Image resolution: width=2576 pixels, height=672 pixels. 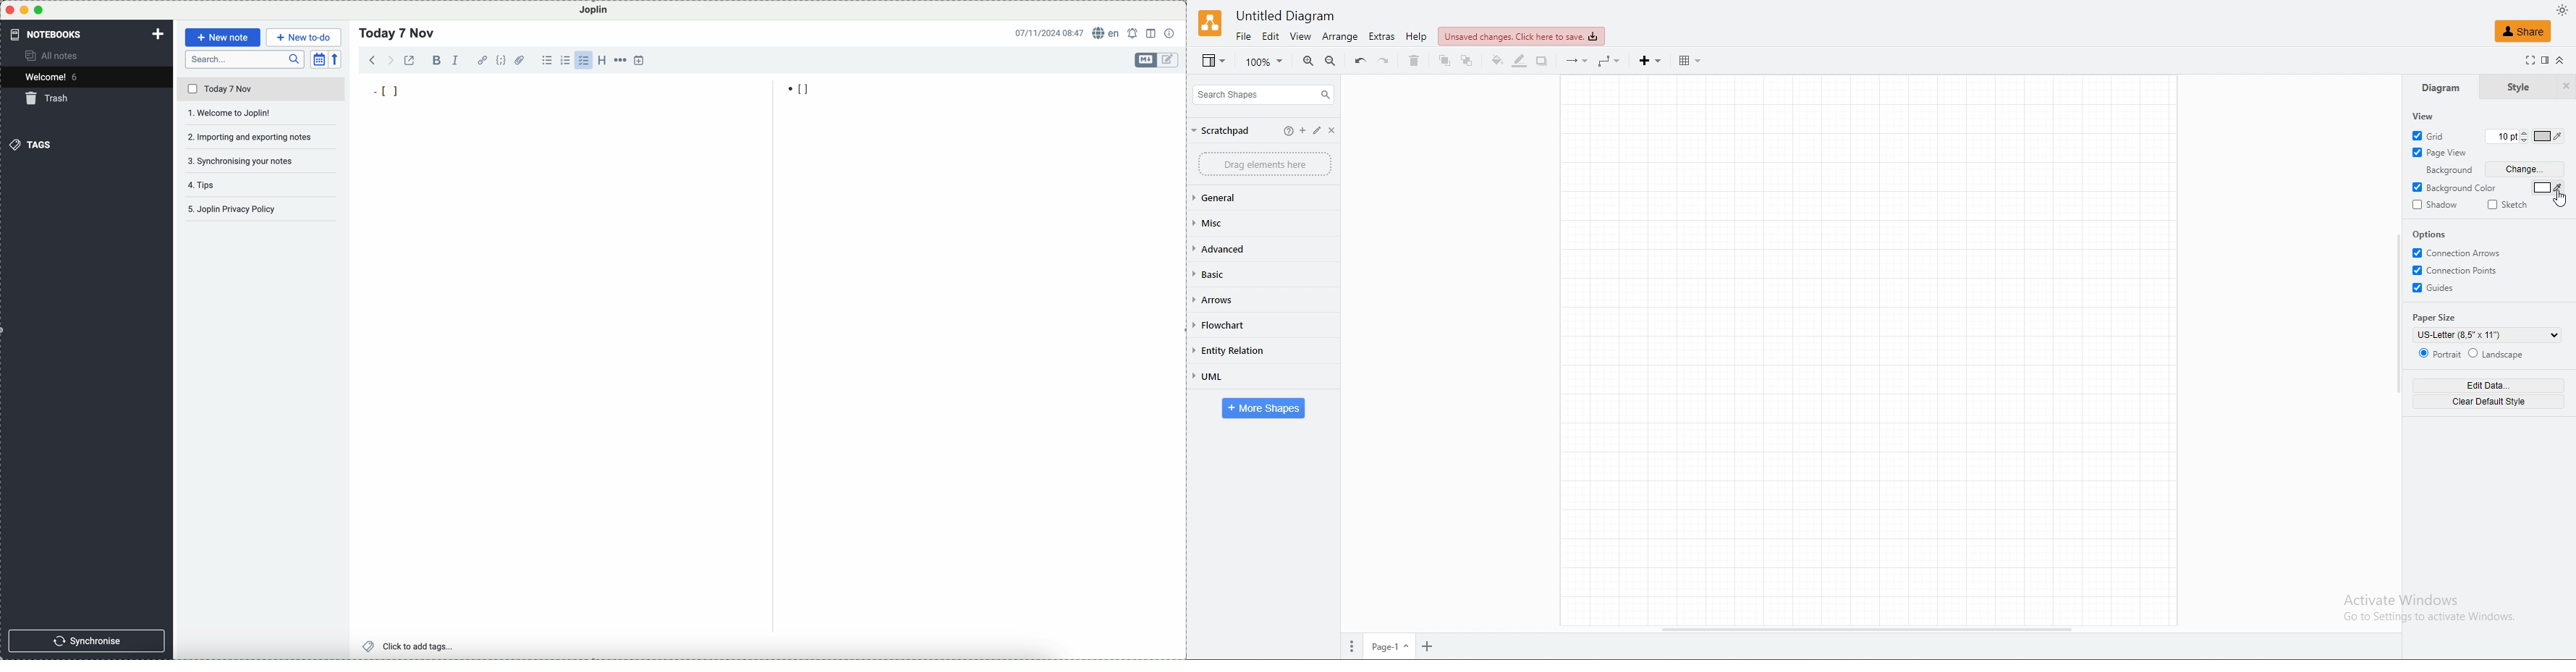 What do you see at coordinates (2500, 138) in the screenshot?
I see `grid value` at bounding box center [2500, 138].